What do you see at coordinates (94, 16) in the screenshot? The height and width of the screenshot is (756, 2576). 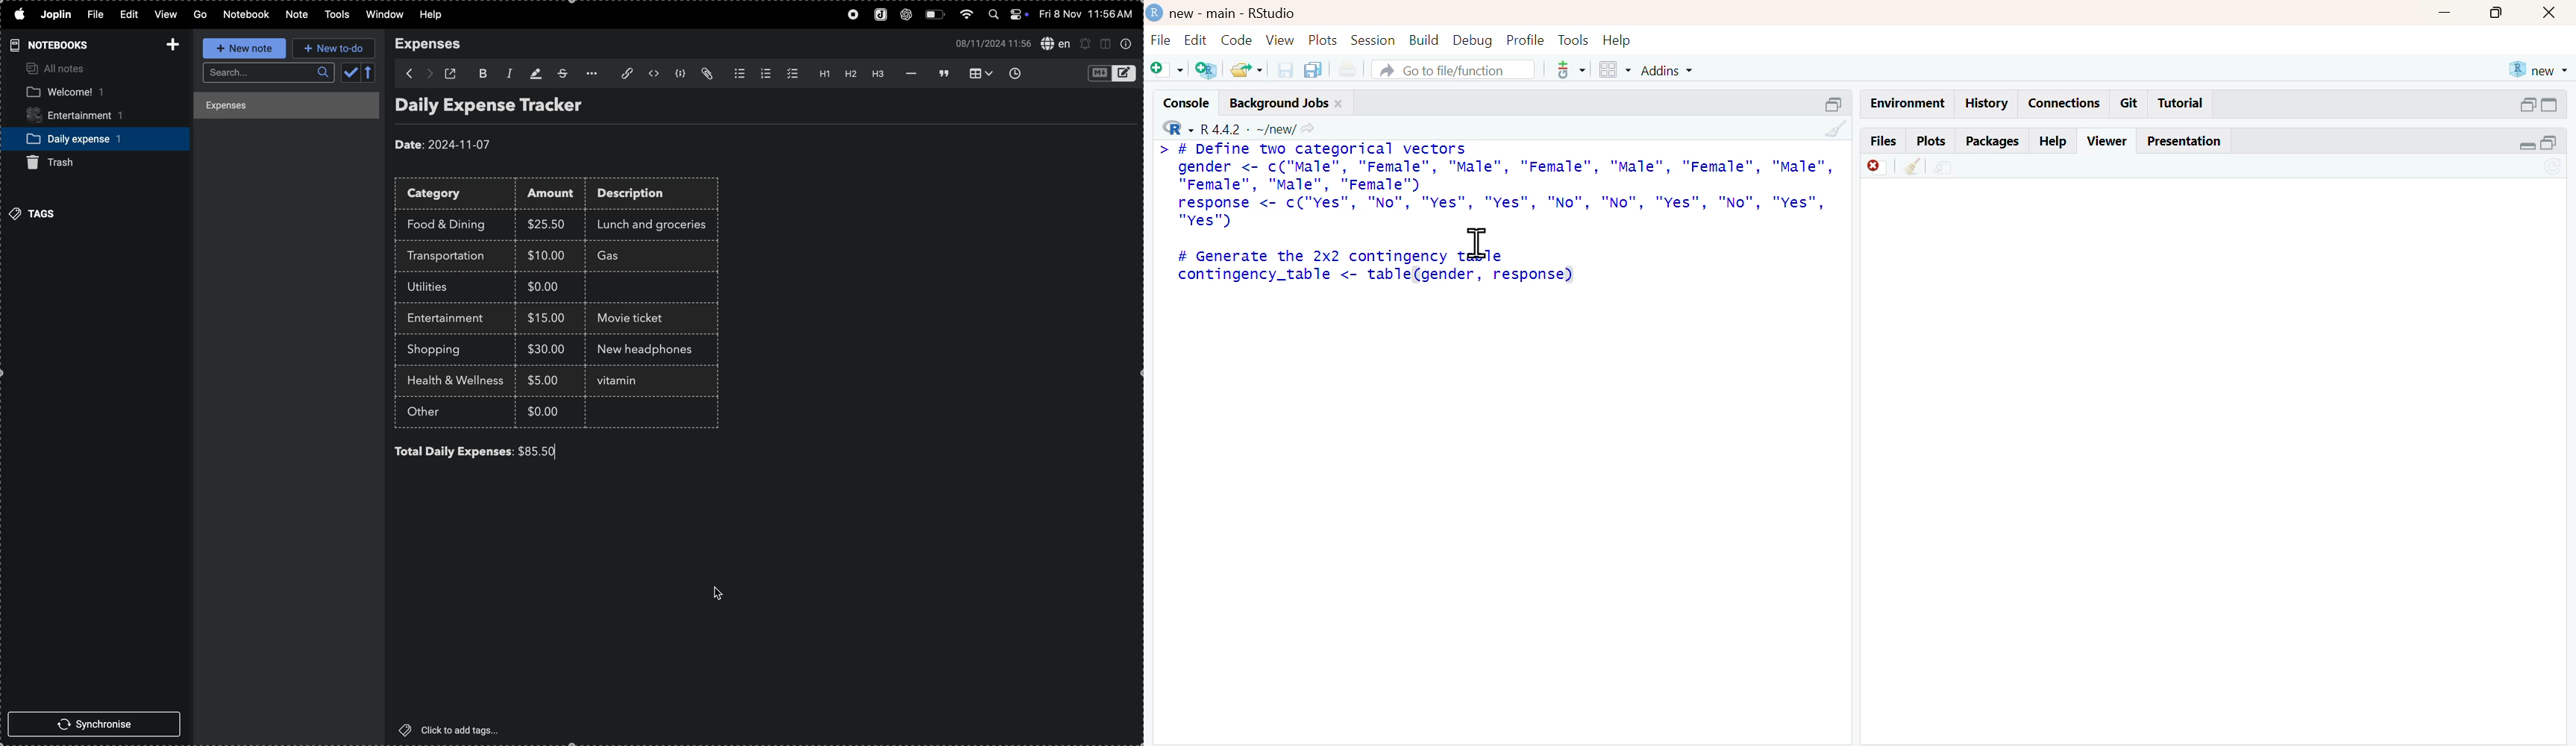 I see `file` at bounding box center [94, 16].